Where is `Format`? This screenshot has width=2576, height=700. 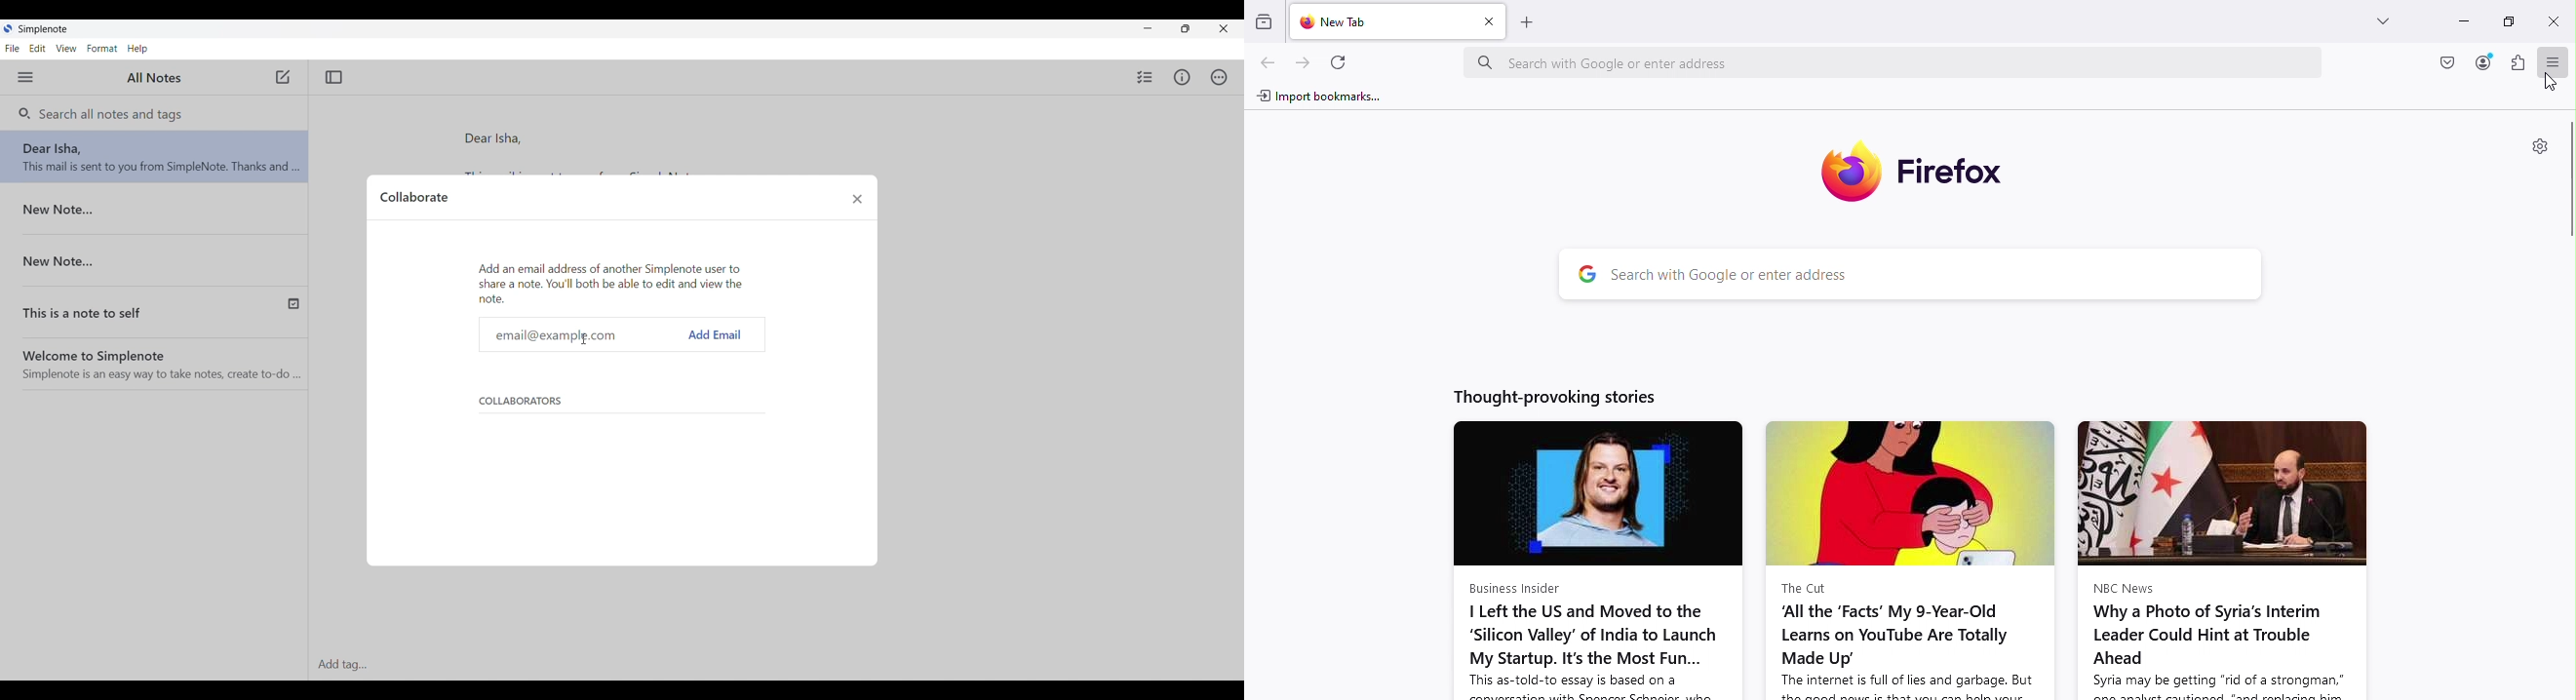
Format is located at coordinates (102, 49).